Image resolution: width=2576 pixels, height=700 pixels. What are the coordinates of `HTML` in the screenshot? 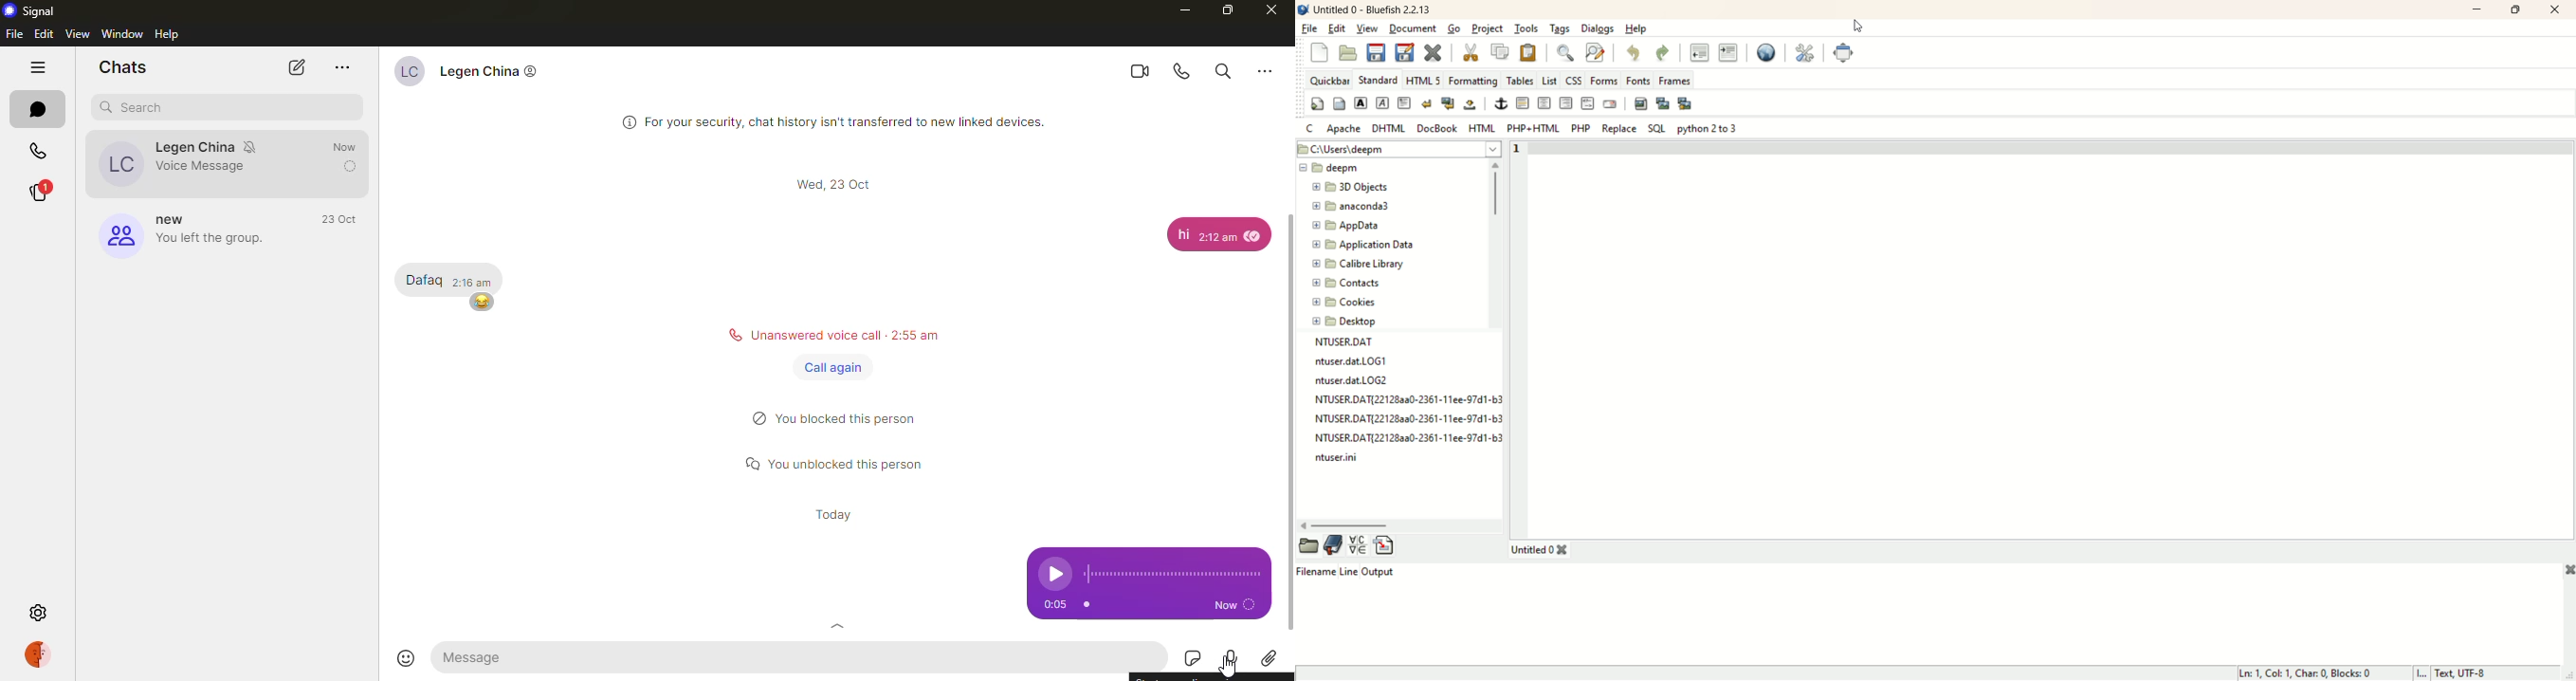 It's located at (1482, 129).